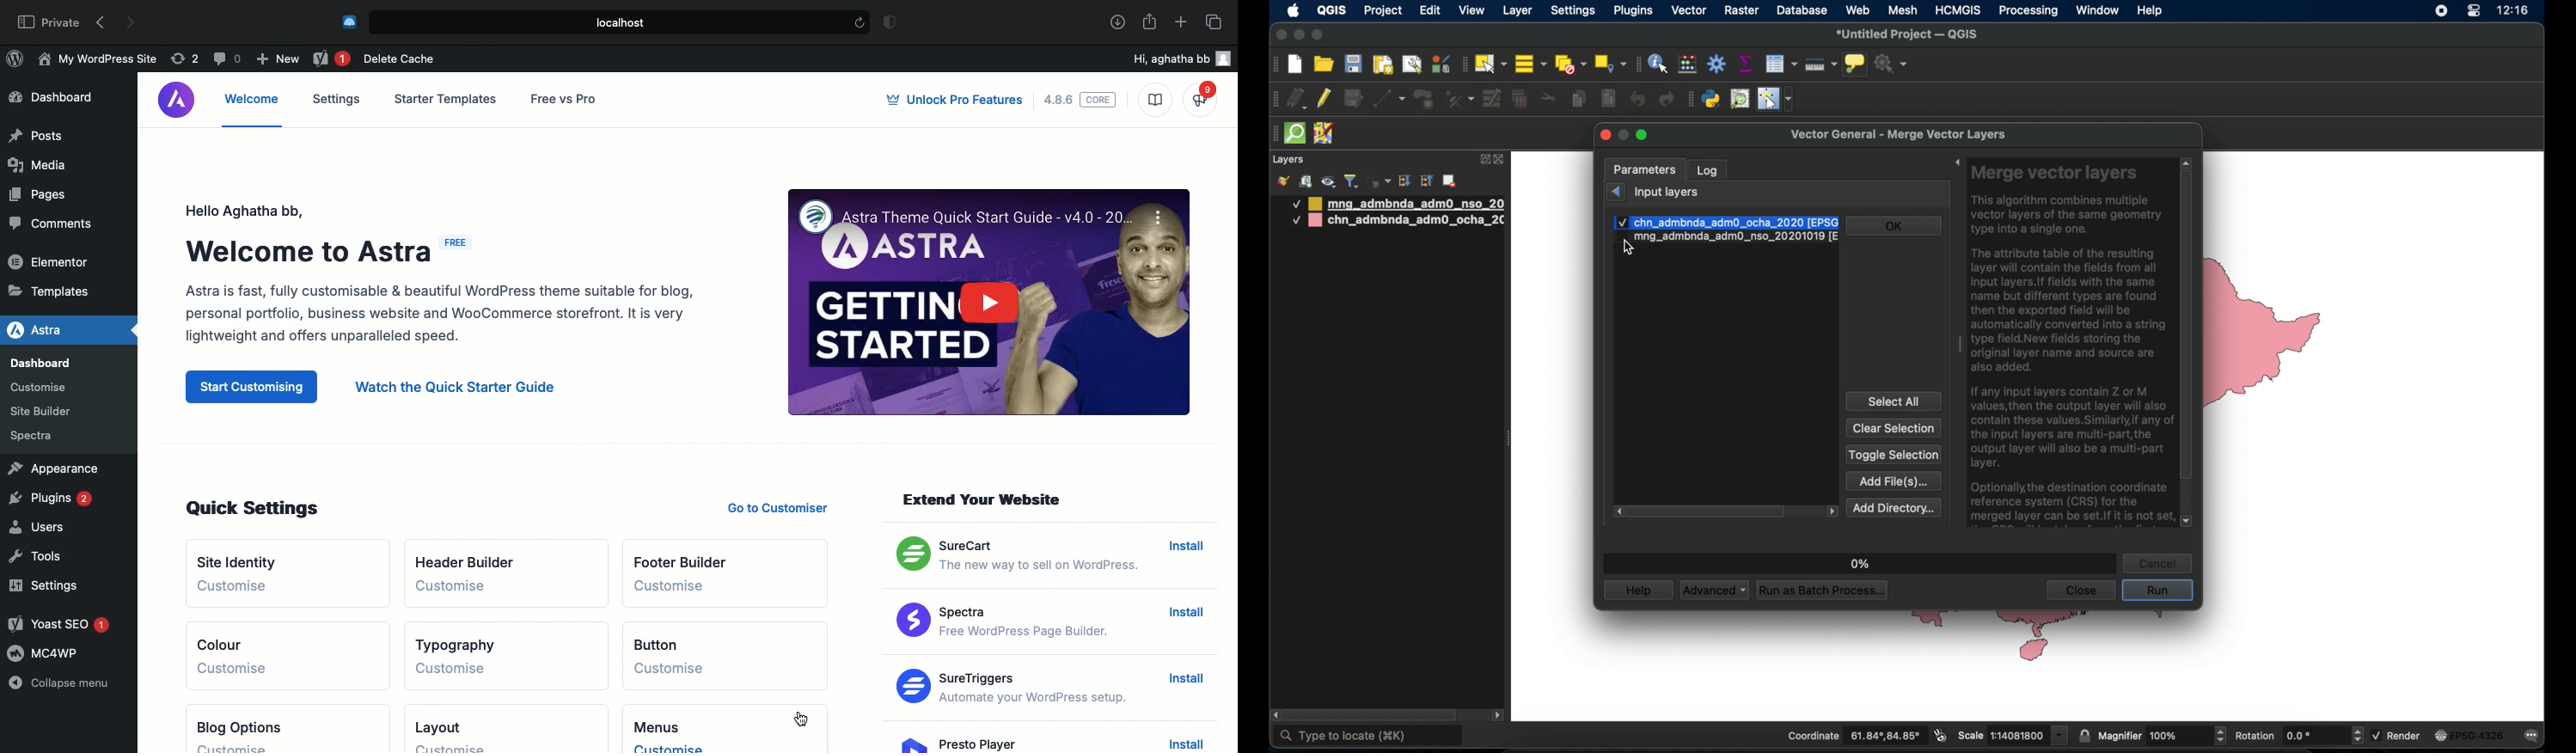 The image size is (2576, 756). I want to click on Share, so click(1150, 22).